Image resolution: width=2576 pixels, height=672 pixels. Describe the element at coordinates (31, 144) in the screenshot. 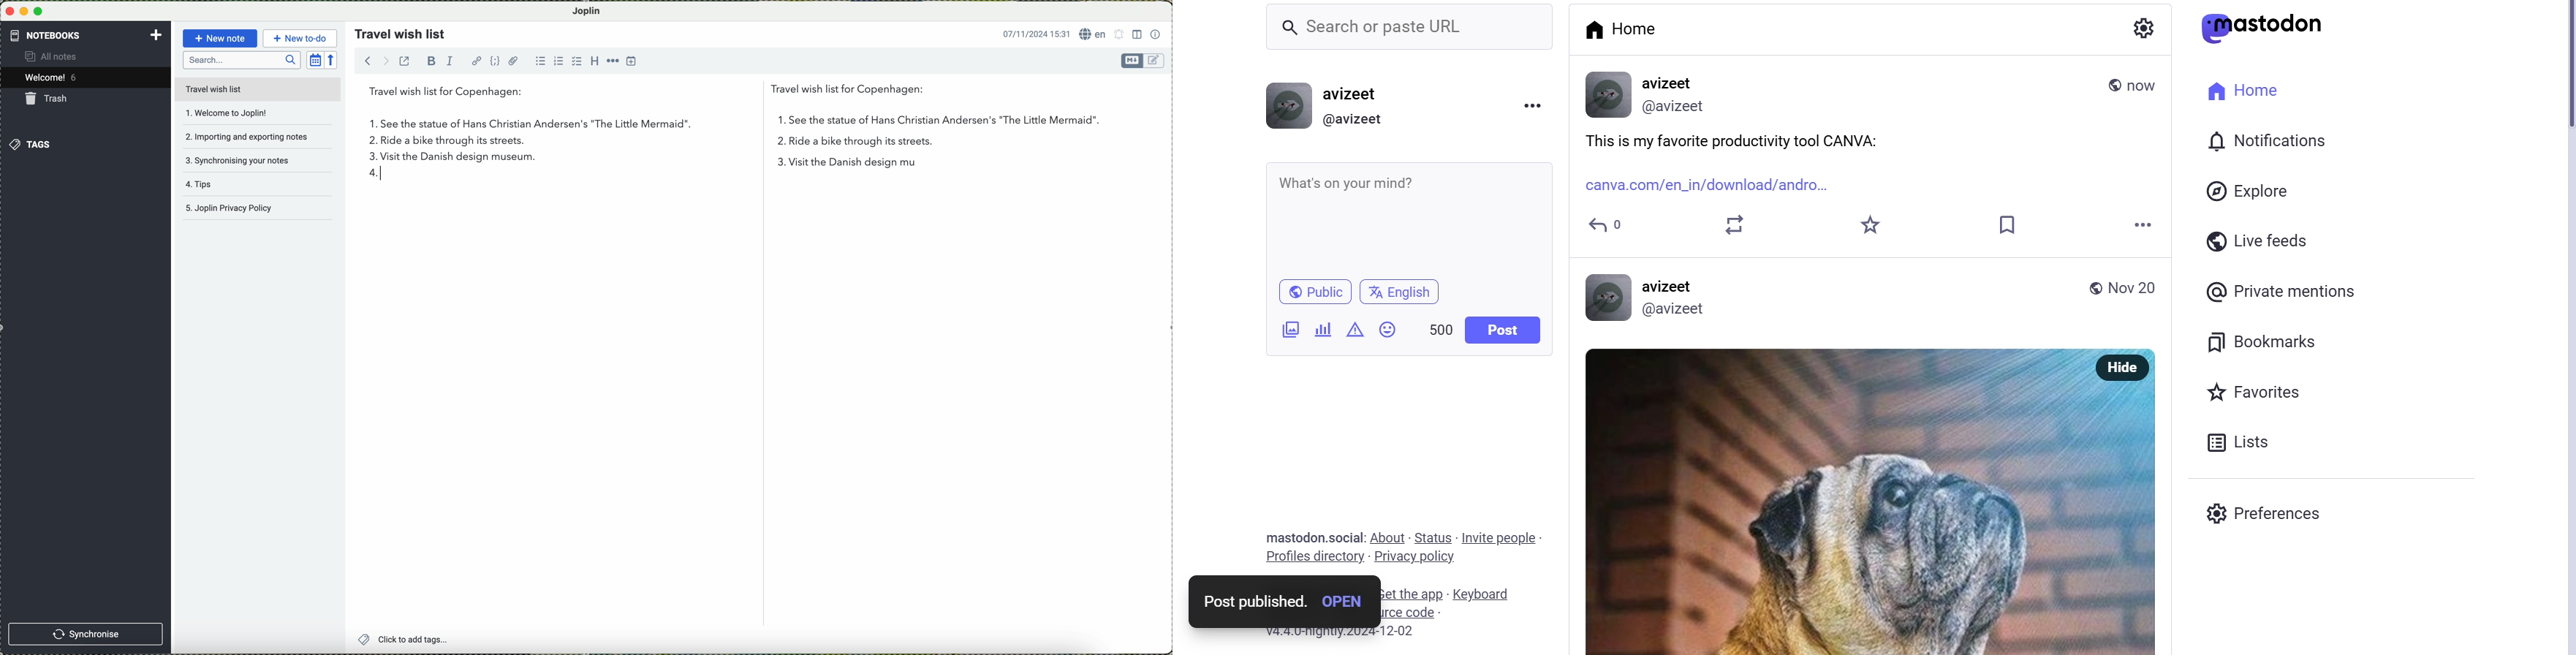

I see `tags` at that location.